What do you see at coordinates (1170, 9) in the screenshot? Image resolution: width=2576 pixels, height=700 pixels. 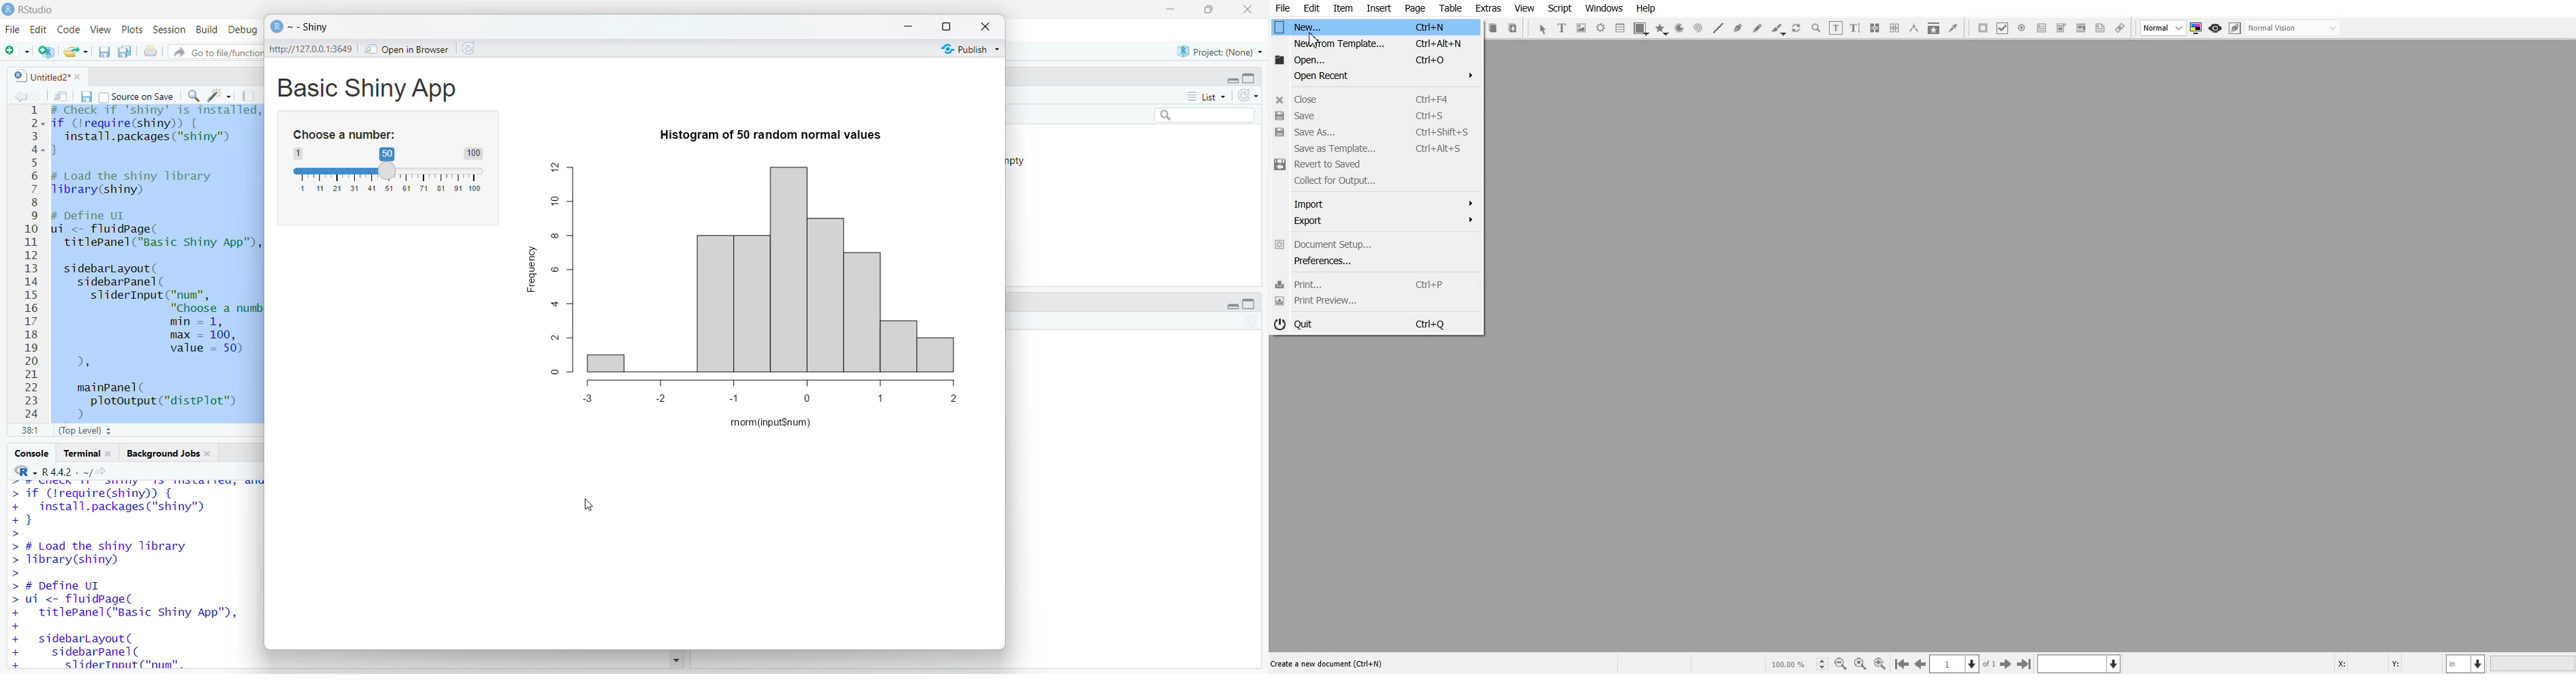 I see `minimize` at bounding box center [1170, 9].